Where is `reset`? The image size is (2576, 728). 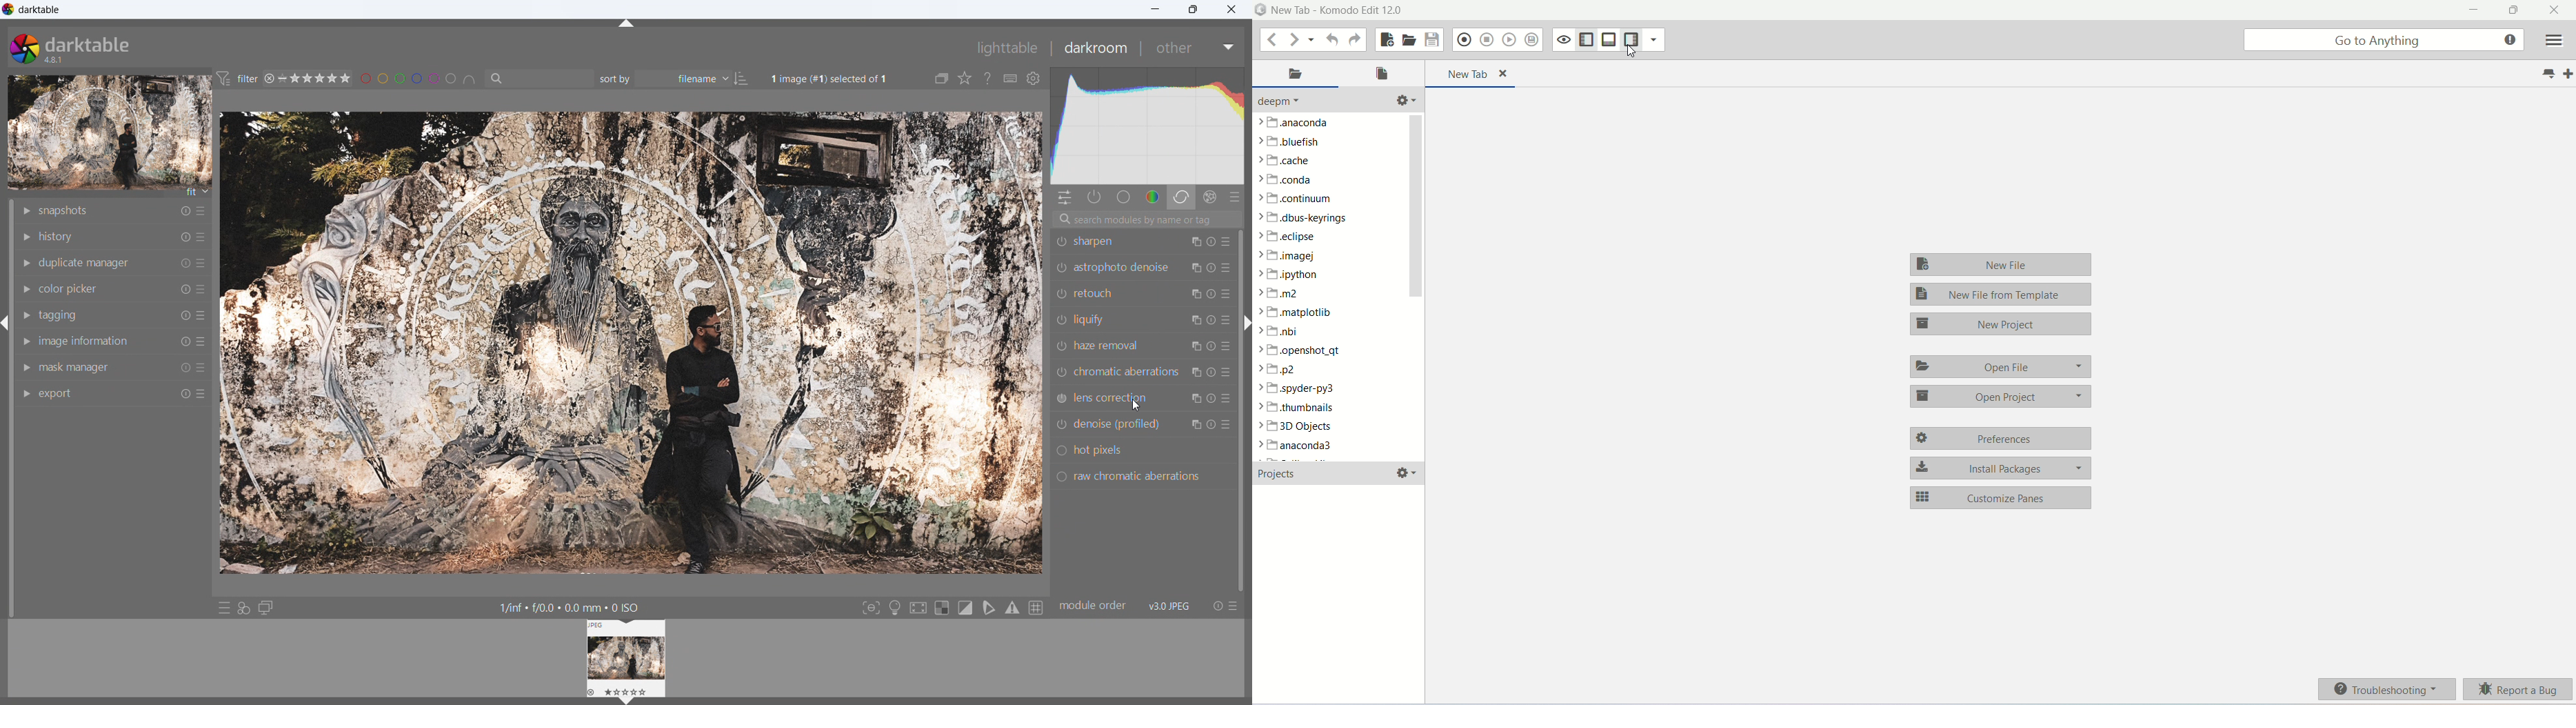 reset is located at coordinates (184, 265).